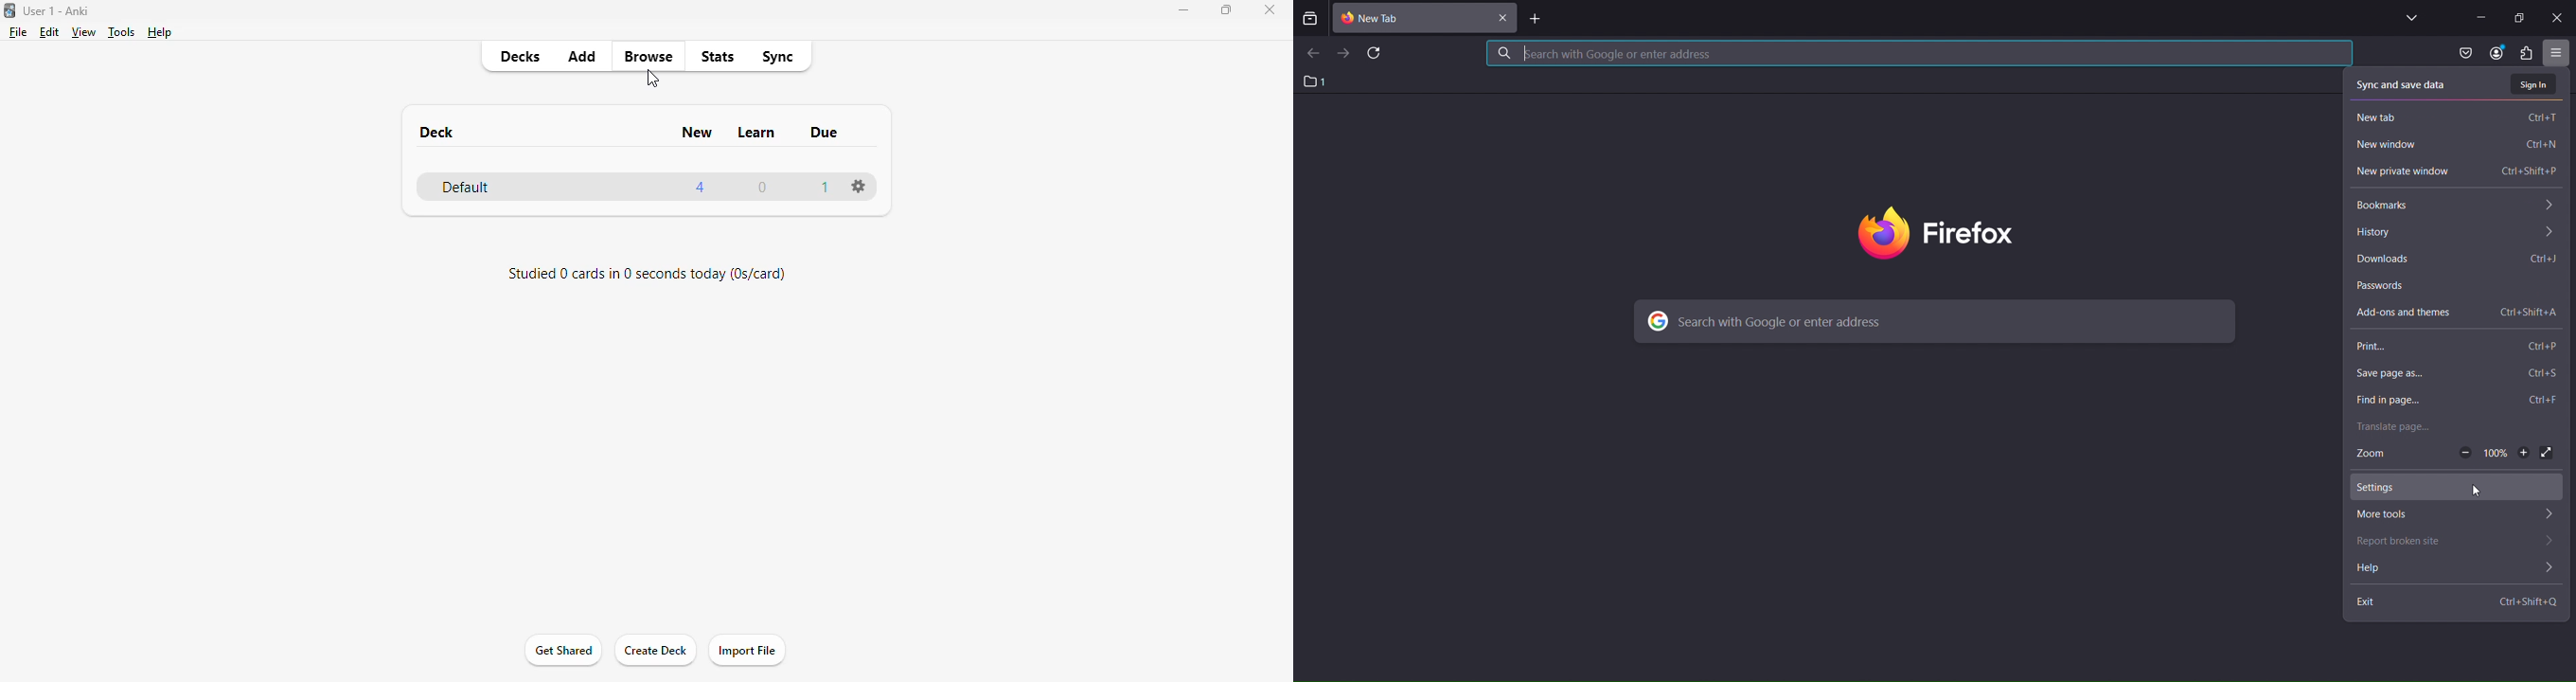 The width and height of the screenshot is (2576, 700). I want to click on save page as, so click(2454, 376).